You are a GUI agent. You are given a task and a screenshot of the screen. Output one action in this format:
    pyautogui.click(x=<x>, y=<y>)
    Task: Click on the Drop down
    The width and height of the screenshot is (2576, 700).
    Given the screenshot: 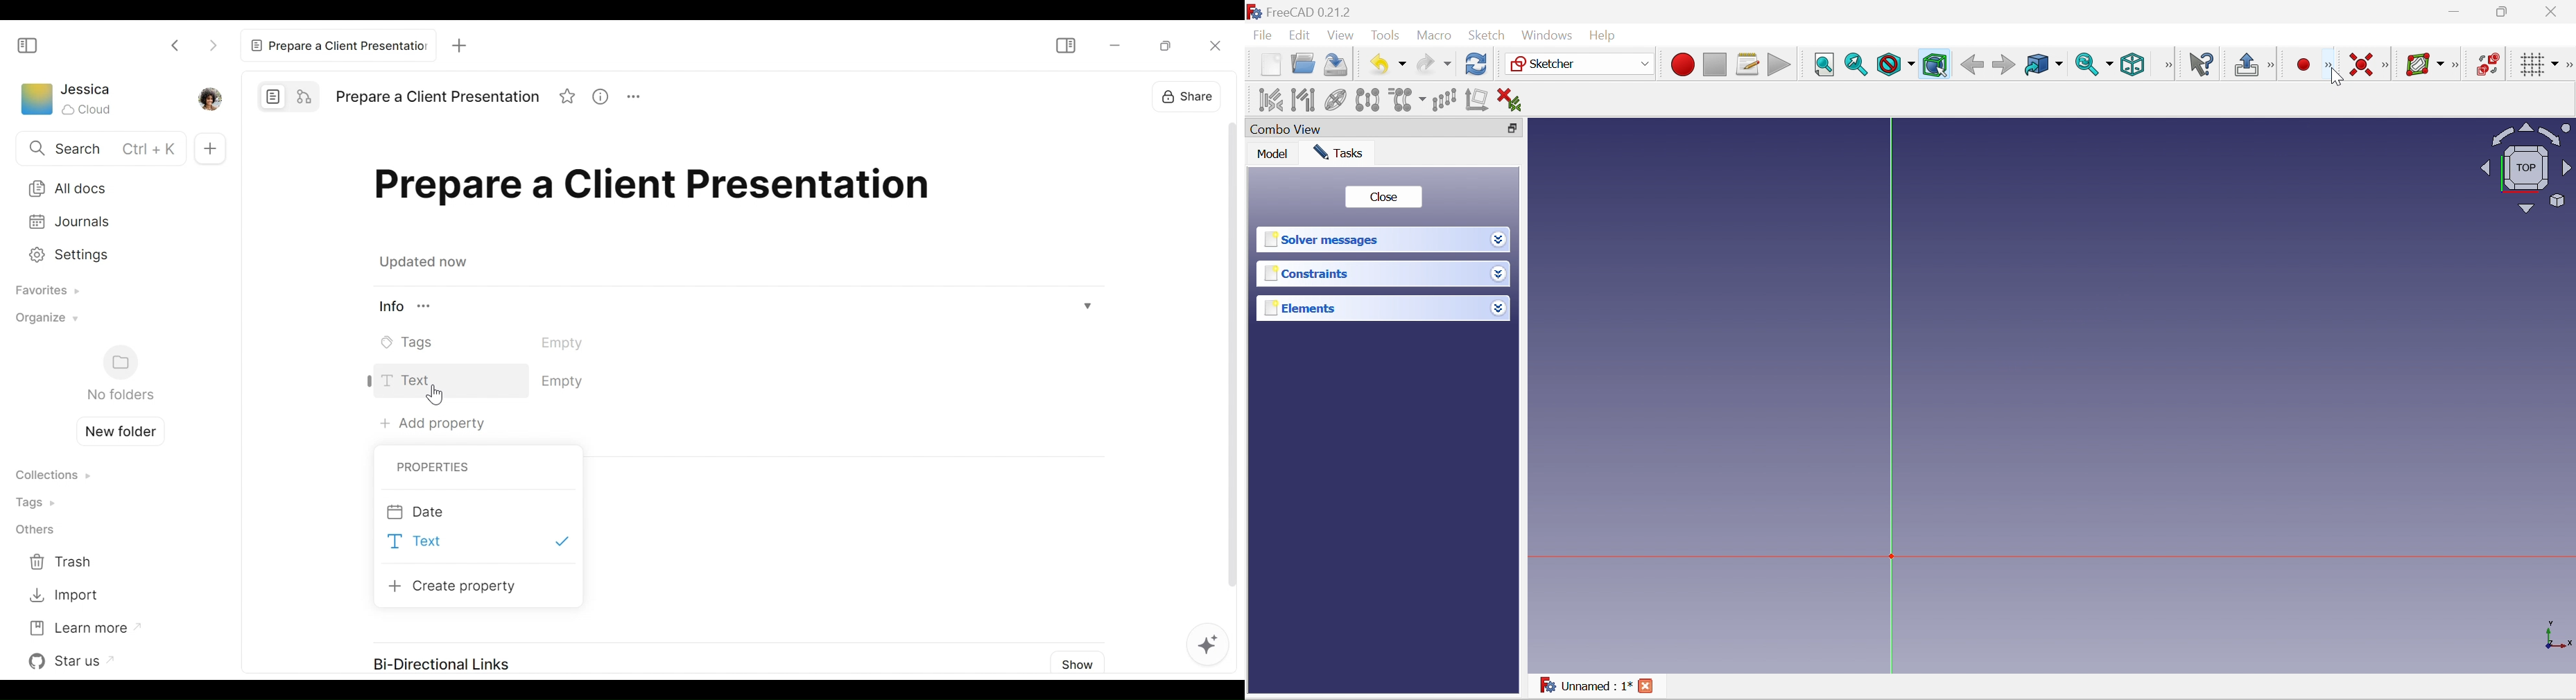 What is the action you would take?
    pyautogui.click(x=1498, y=239)
    